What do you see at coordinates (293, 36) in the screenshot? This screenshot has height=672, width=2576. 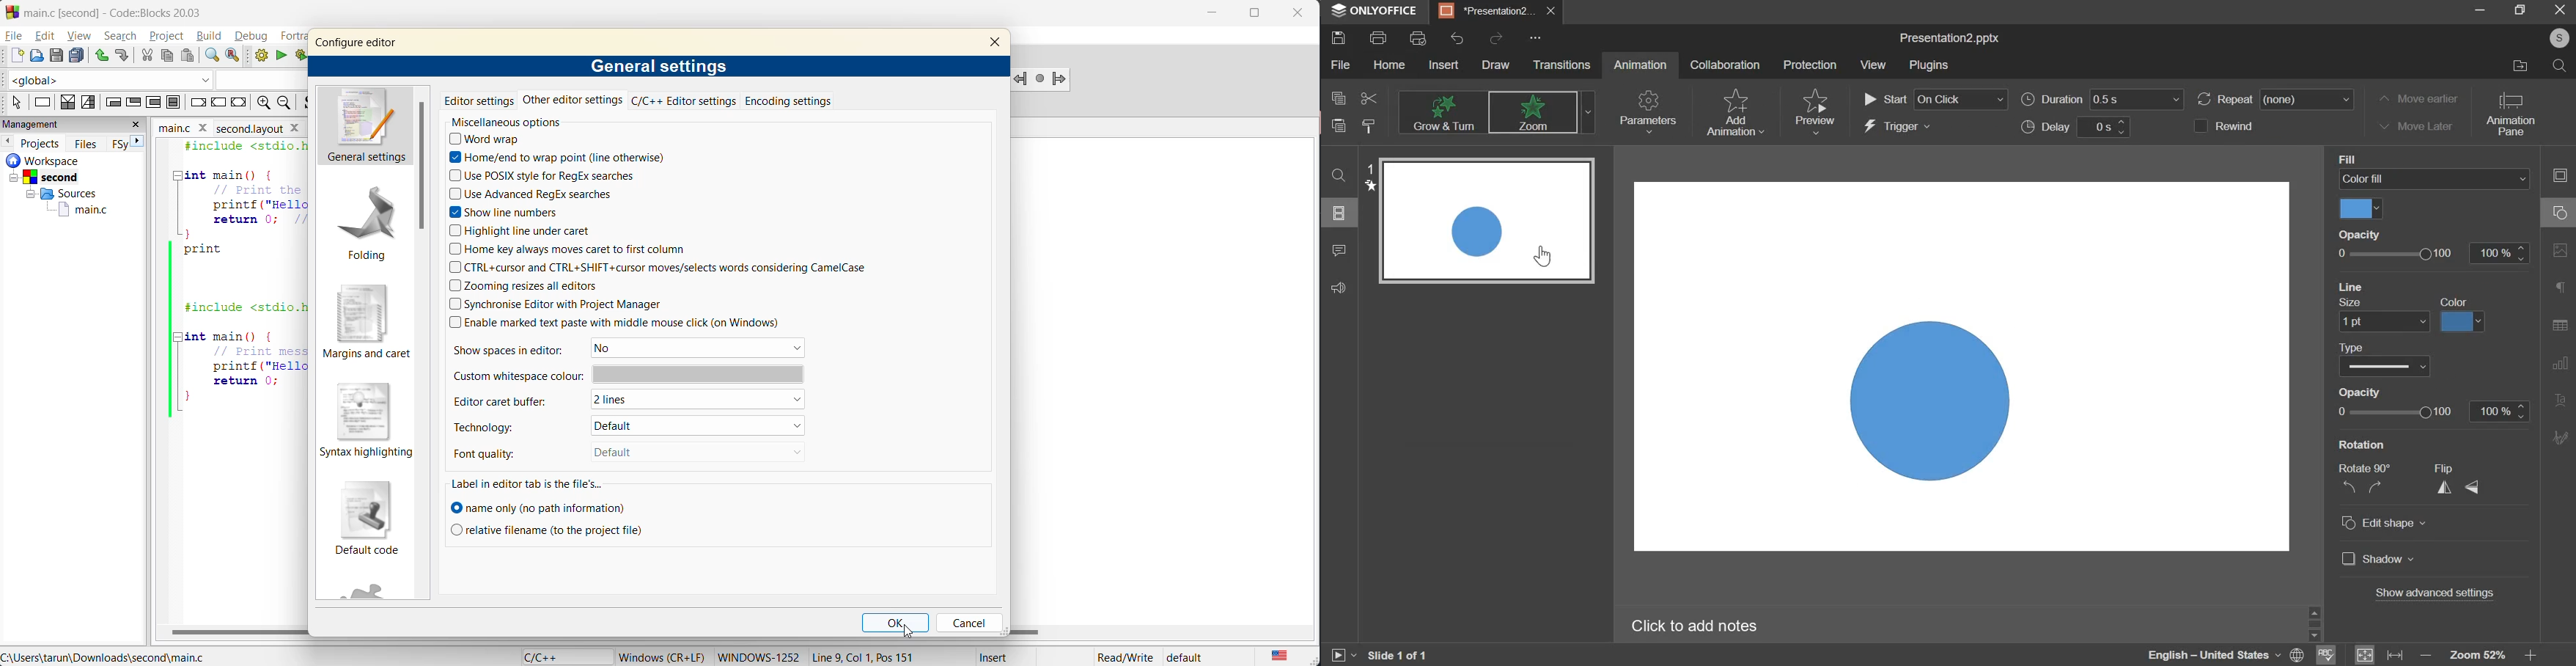 I see `fortran` at bounding box center [293, 36].